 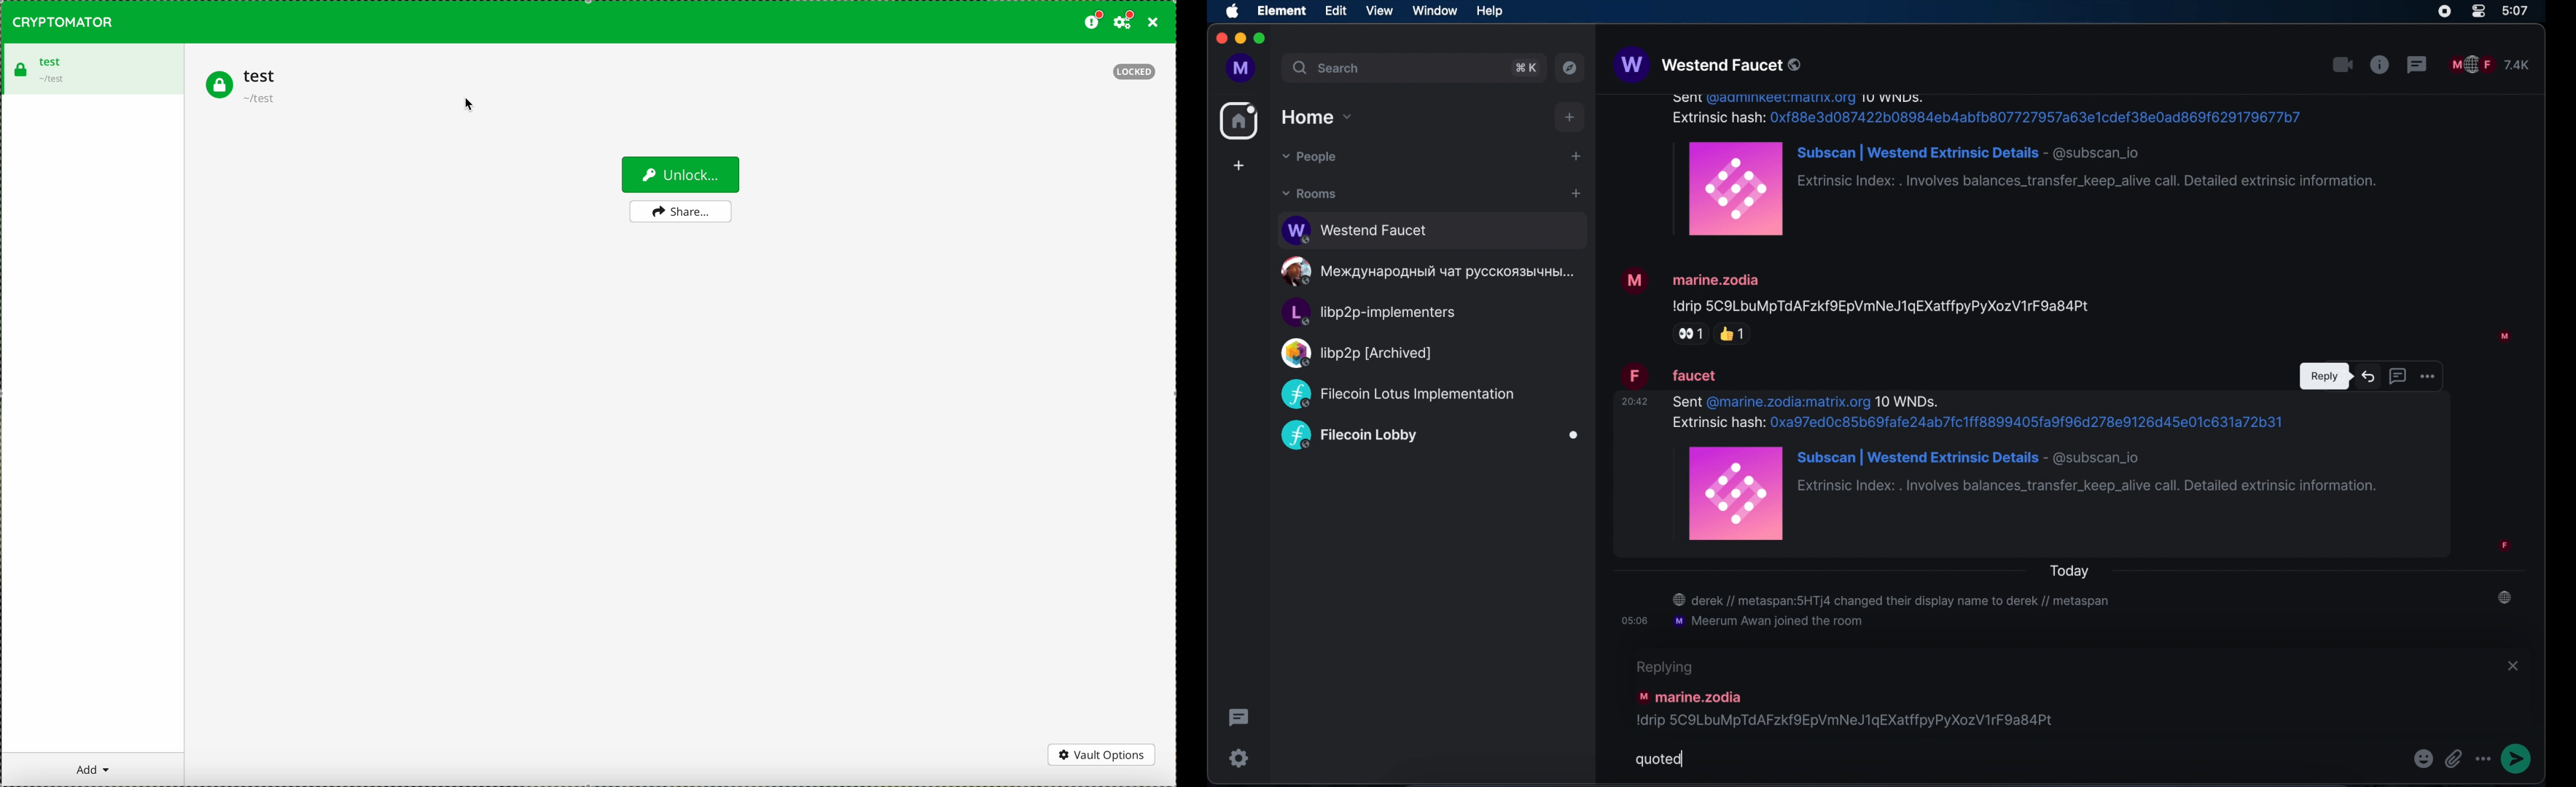 I want to click on message, so click(x=2069, y=485).